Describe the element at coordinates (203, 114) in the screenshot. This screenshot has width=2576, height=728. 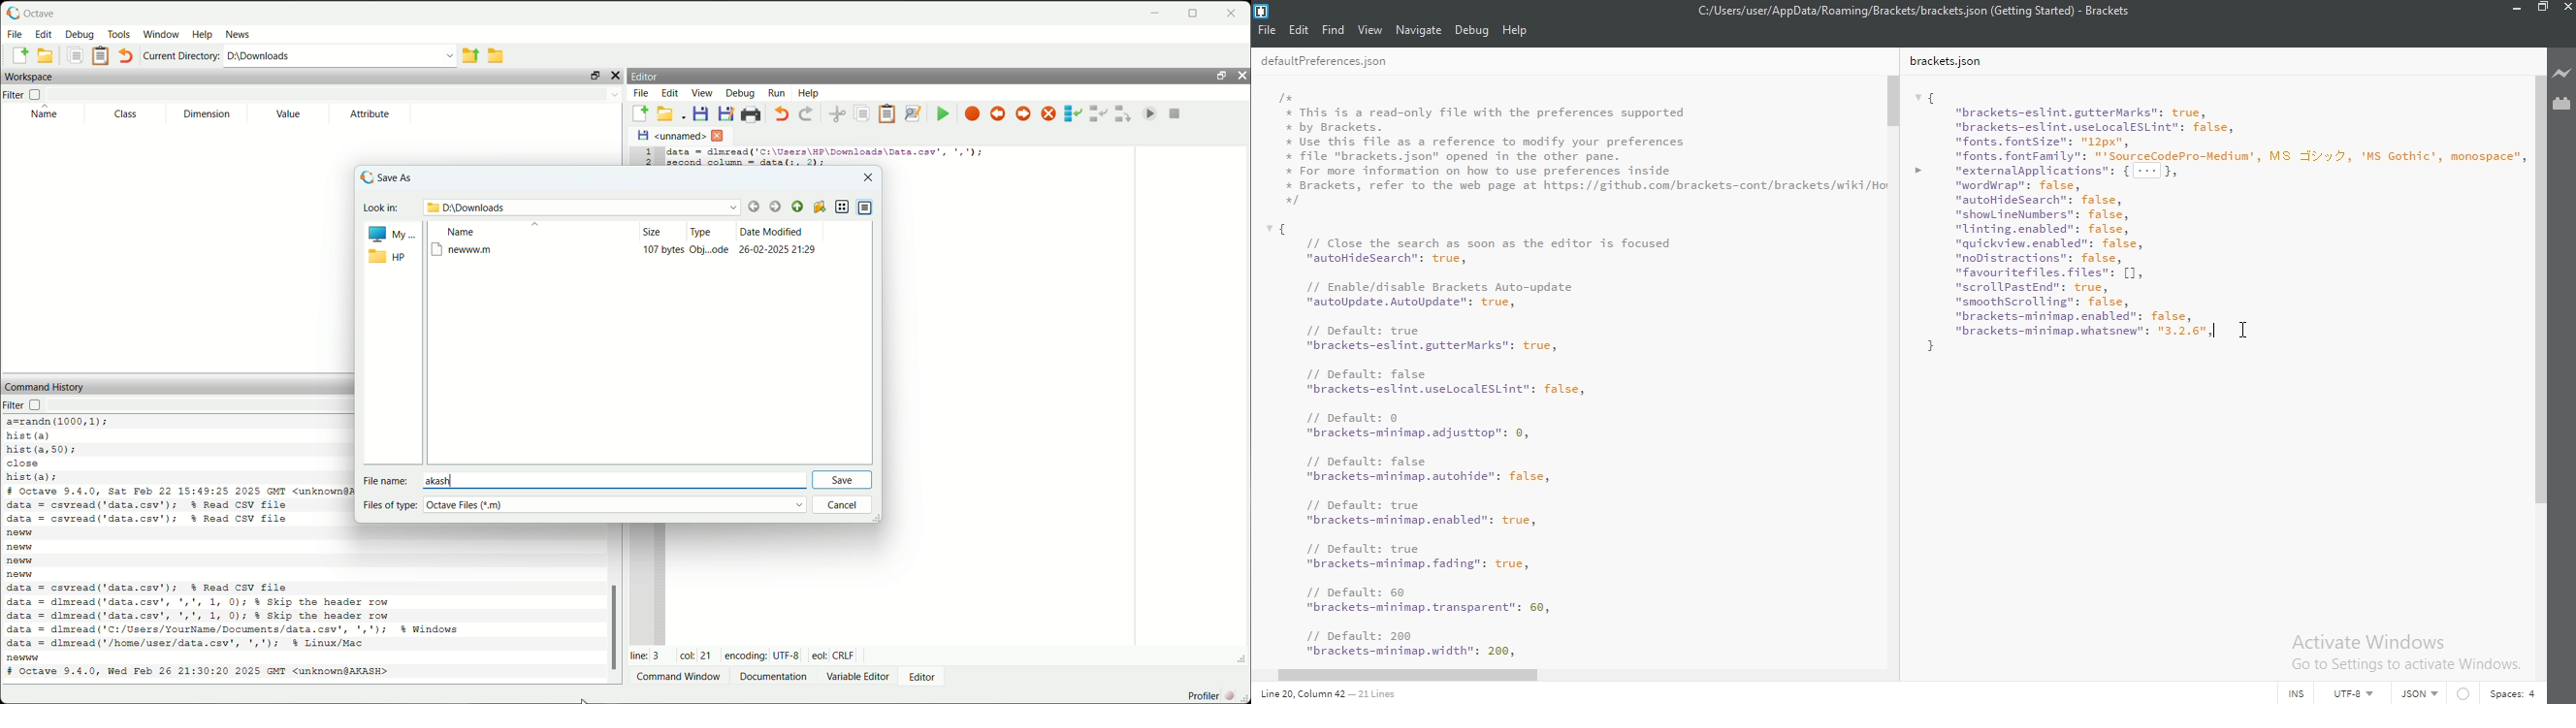
I see `dimension` at that location.